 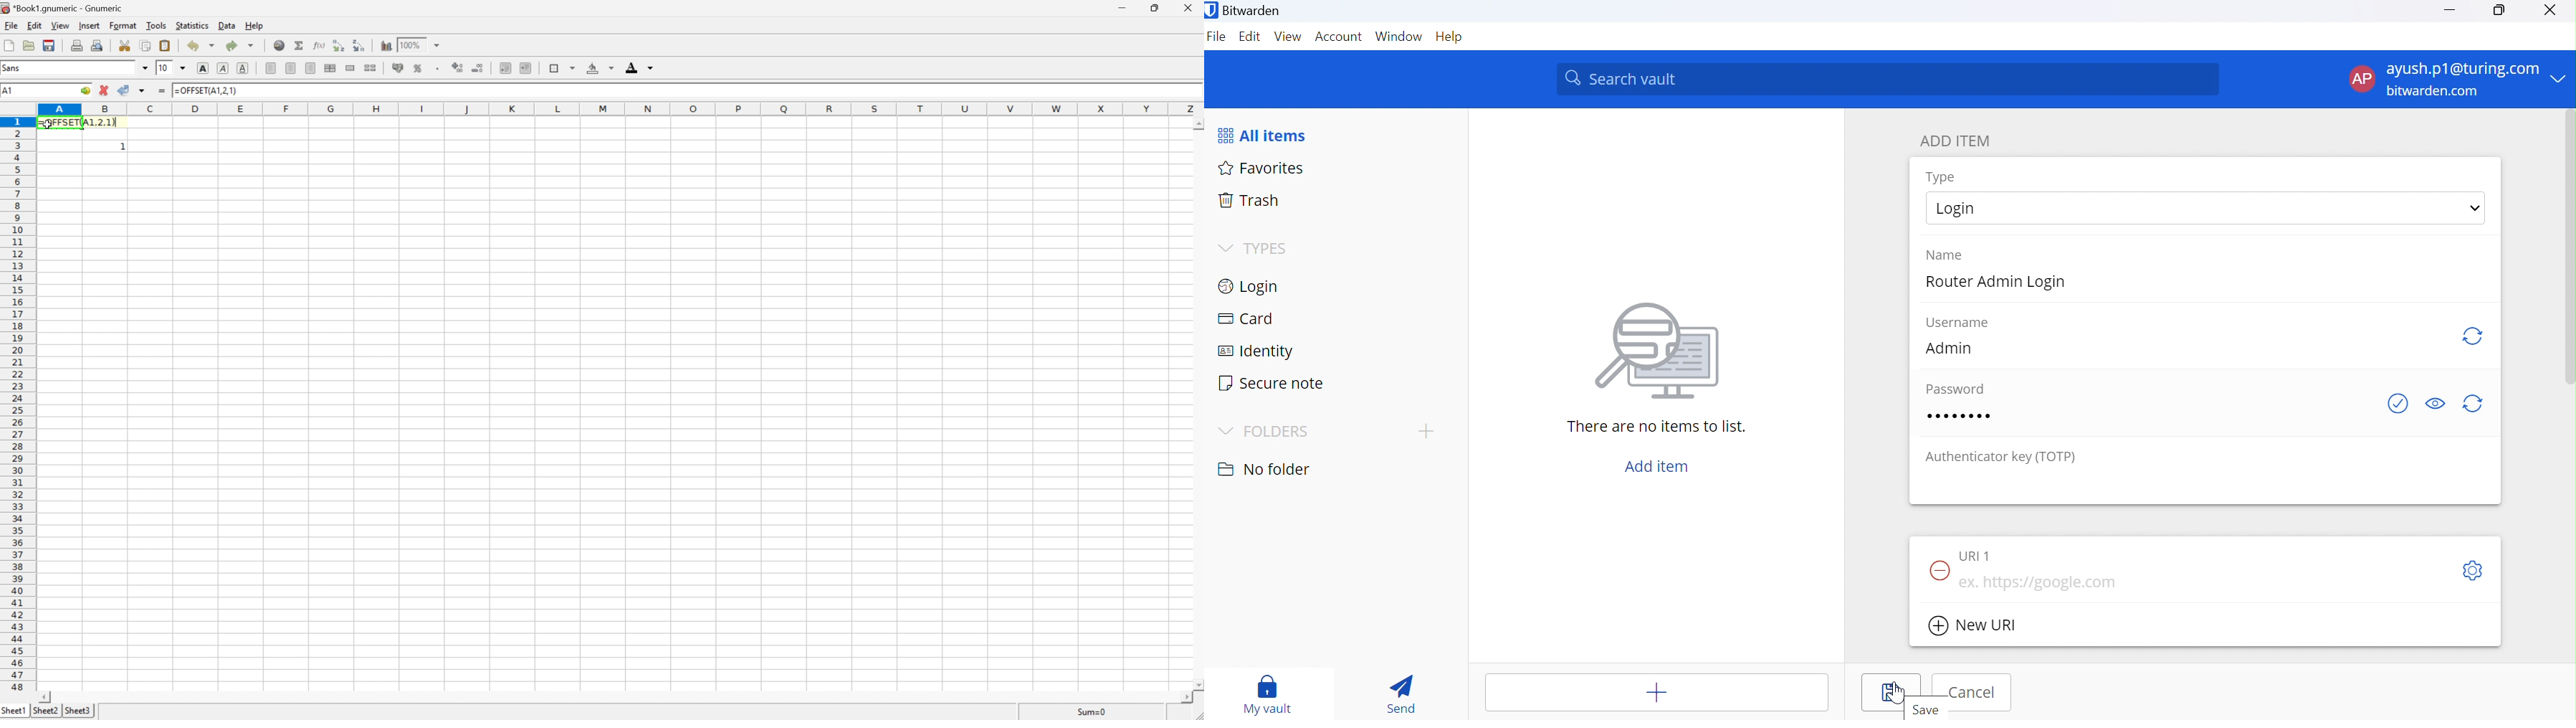 What do you see at coordinates (479, 68) in the screenshot?
I see `decrease number of decimals displayed` at bounding box center [479, 68].